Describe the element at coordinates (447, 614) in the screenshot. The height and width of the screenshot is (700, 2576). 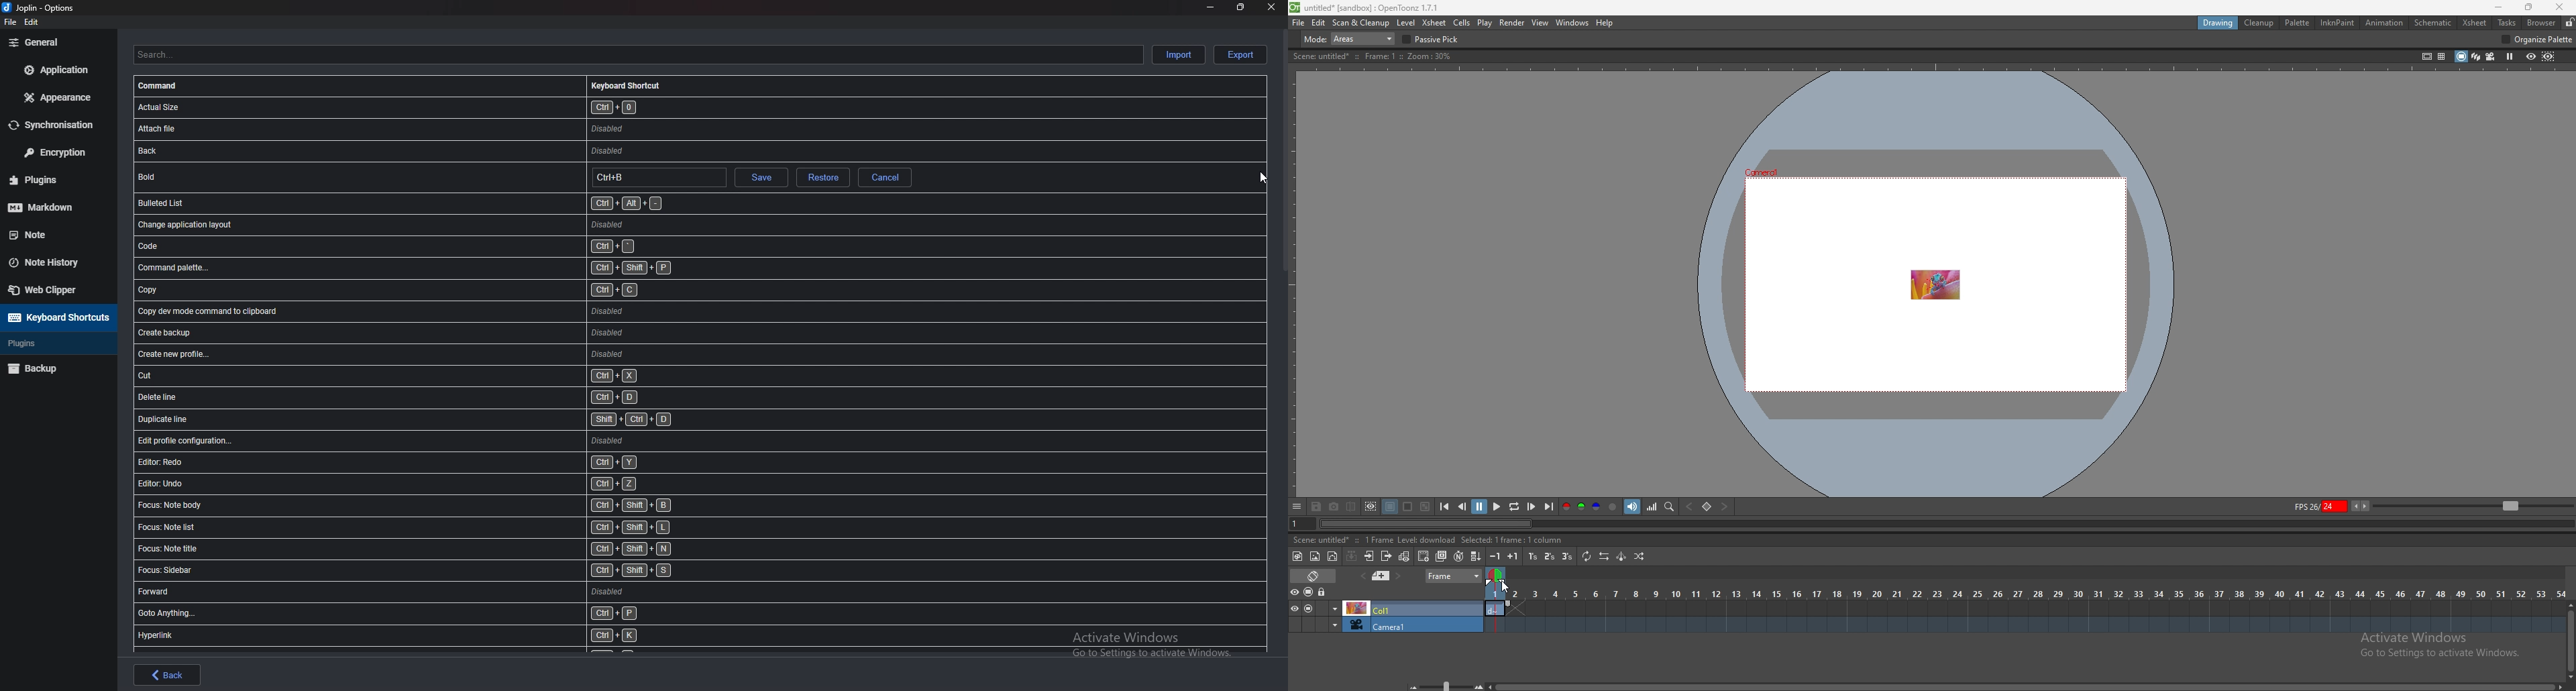
I see `shortcut` at that location.